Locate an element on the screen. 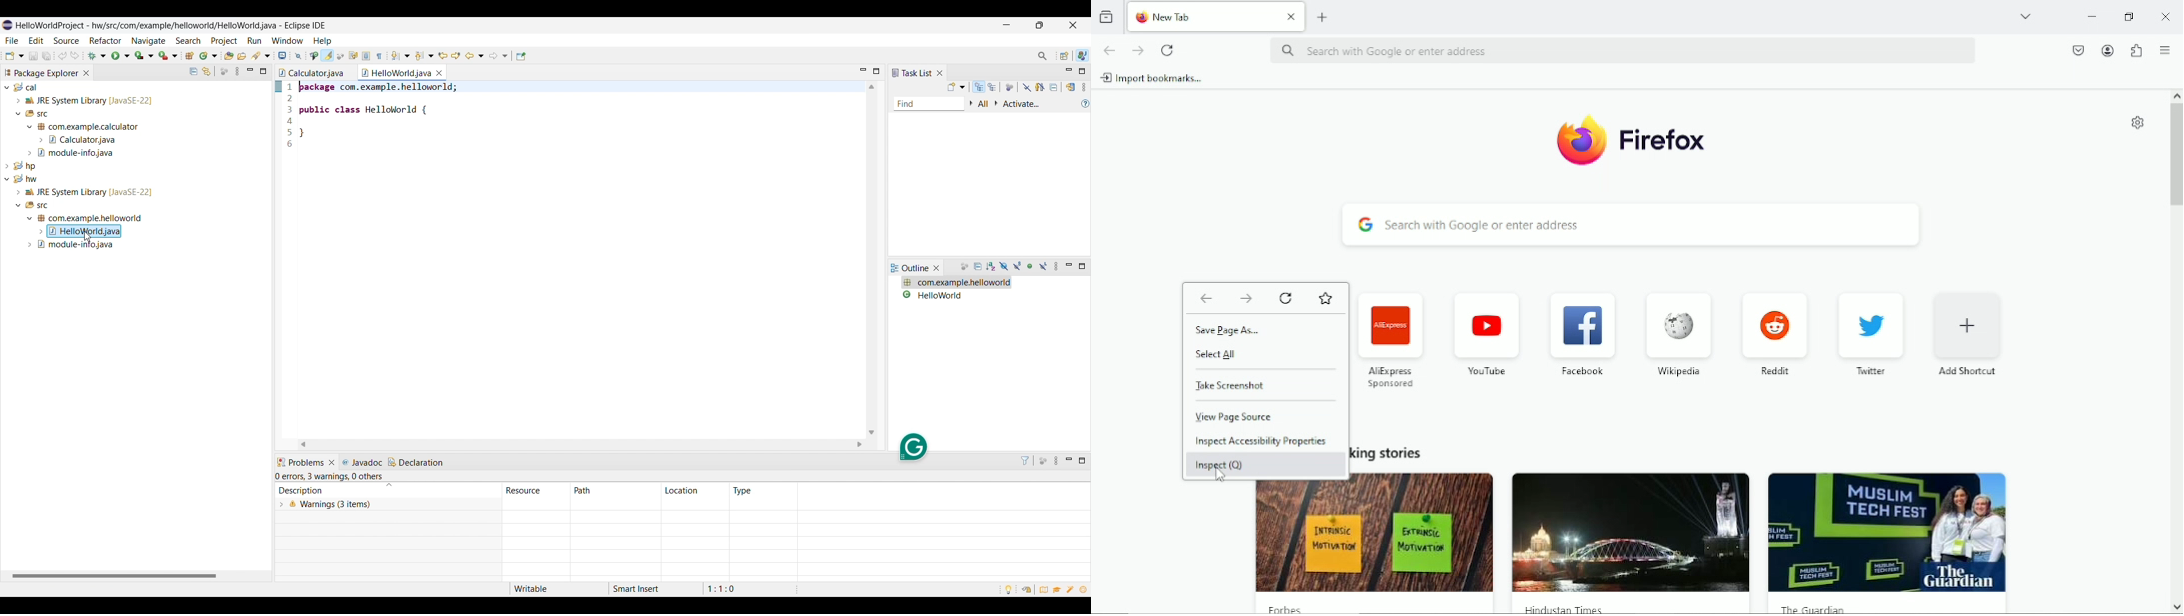 This screenshot has width=2184, height=616. Project is located at coordinates (223, 41).